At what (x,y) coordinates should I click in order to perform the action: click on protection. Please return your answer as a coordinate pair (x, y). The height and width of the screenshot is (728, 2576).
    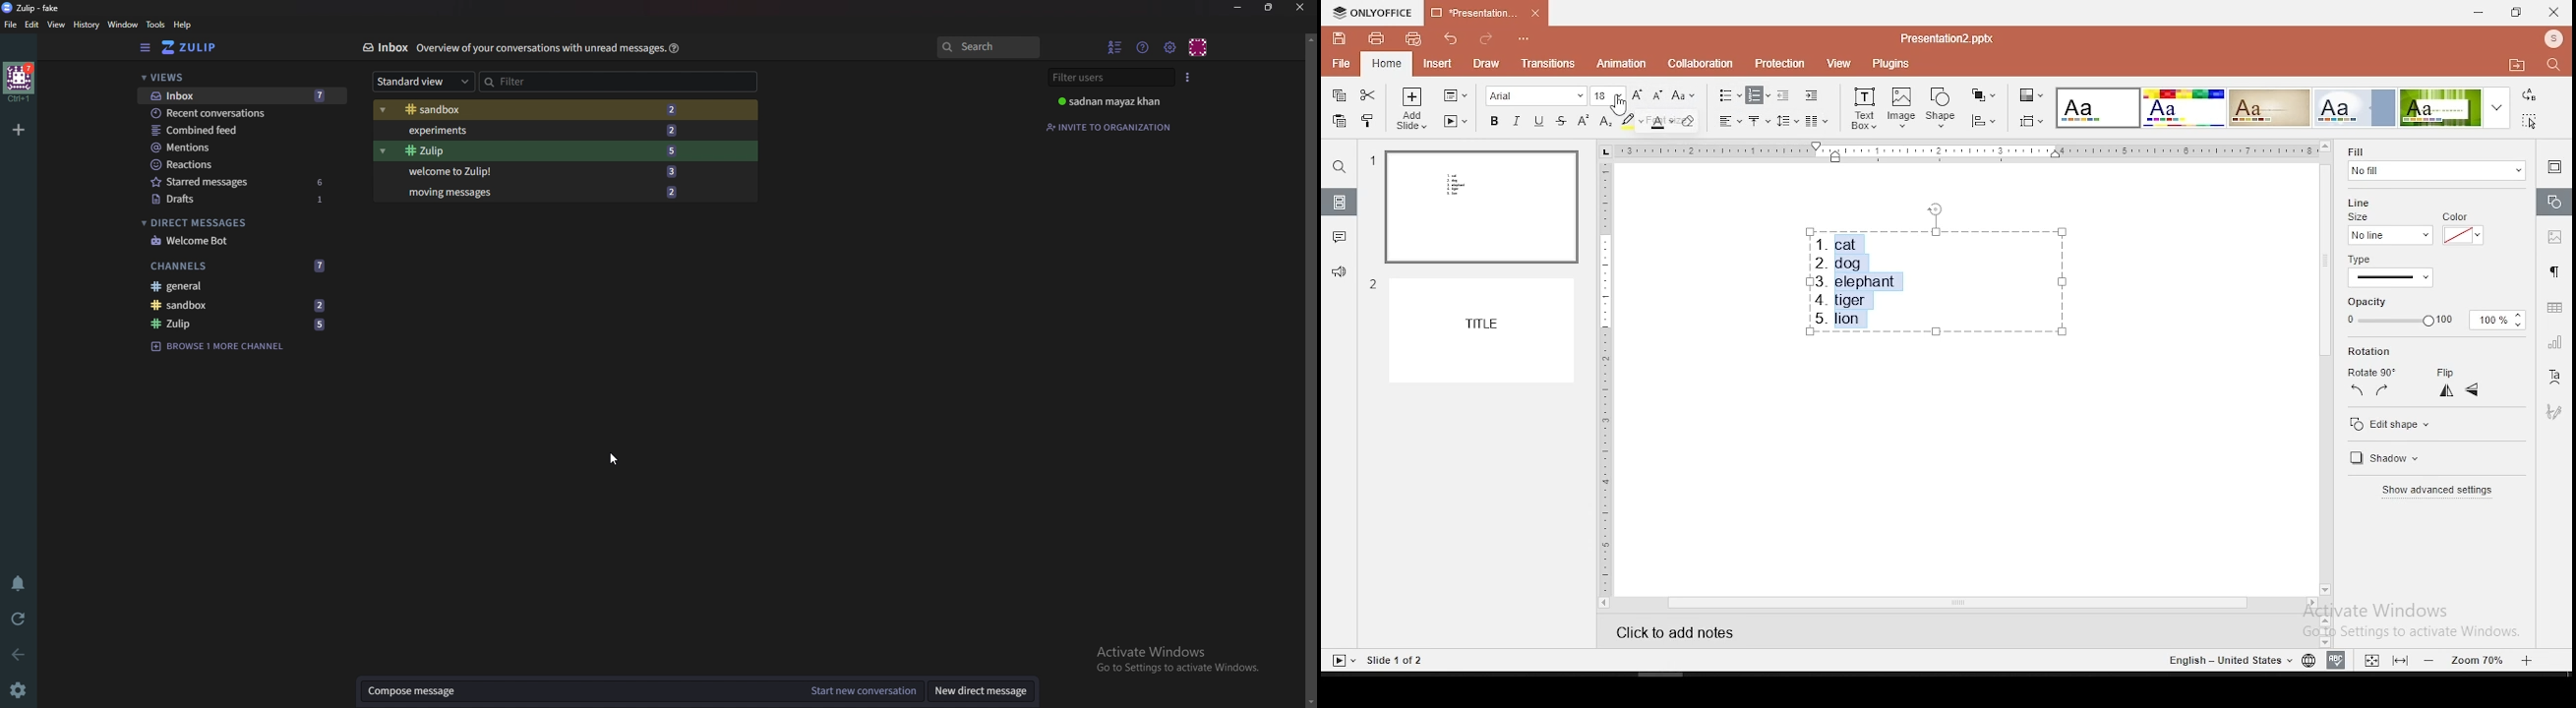
    Looking at the image, I should click on (1779, 62).